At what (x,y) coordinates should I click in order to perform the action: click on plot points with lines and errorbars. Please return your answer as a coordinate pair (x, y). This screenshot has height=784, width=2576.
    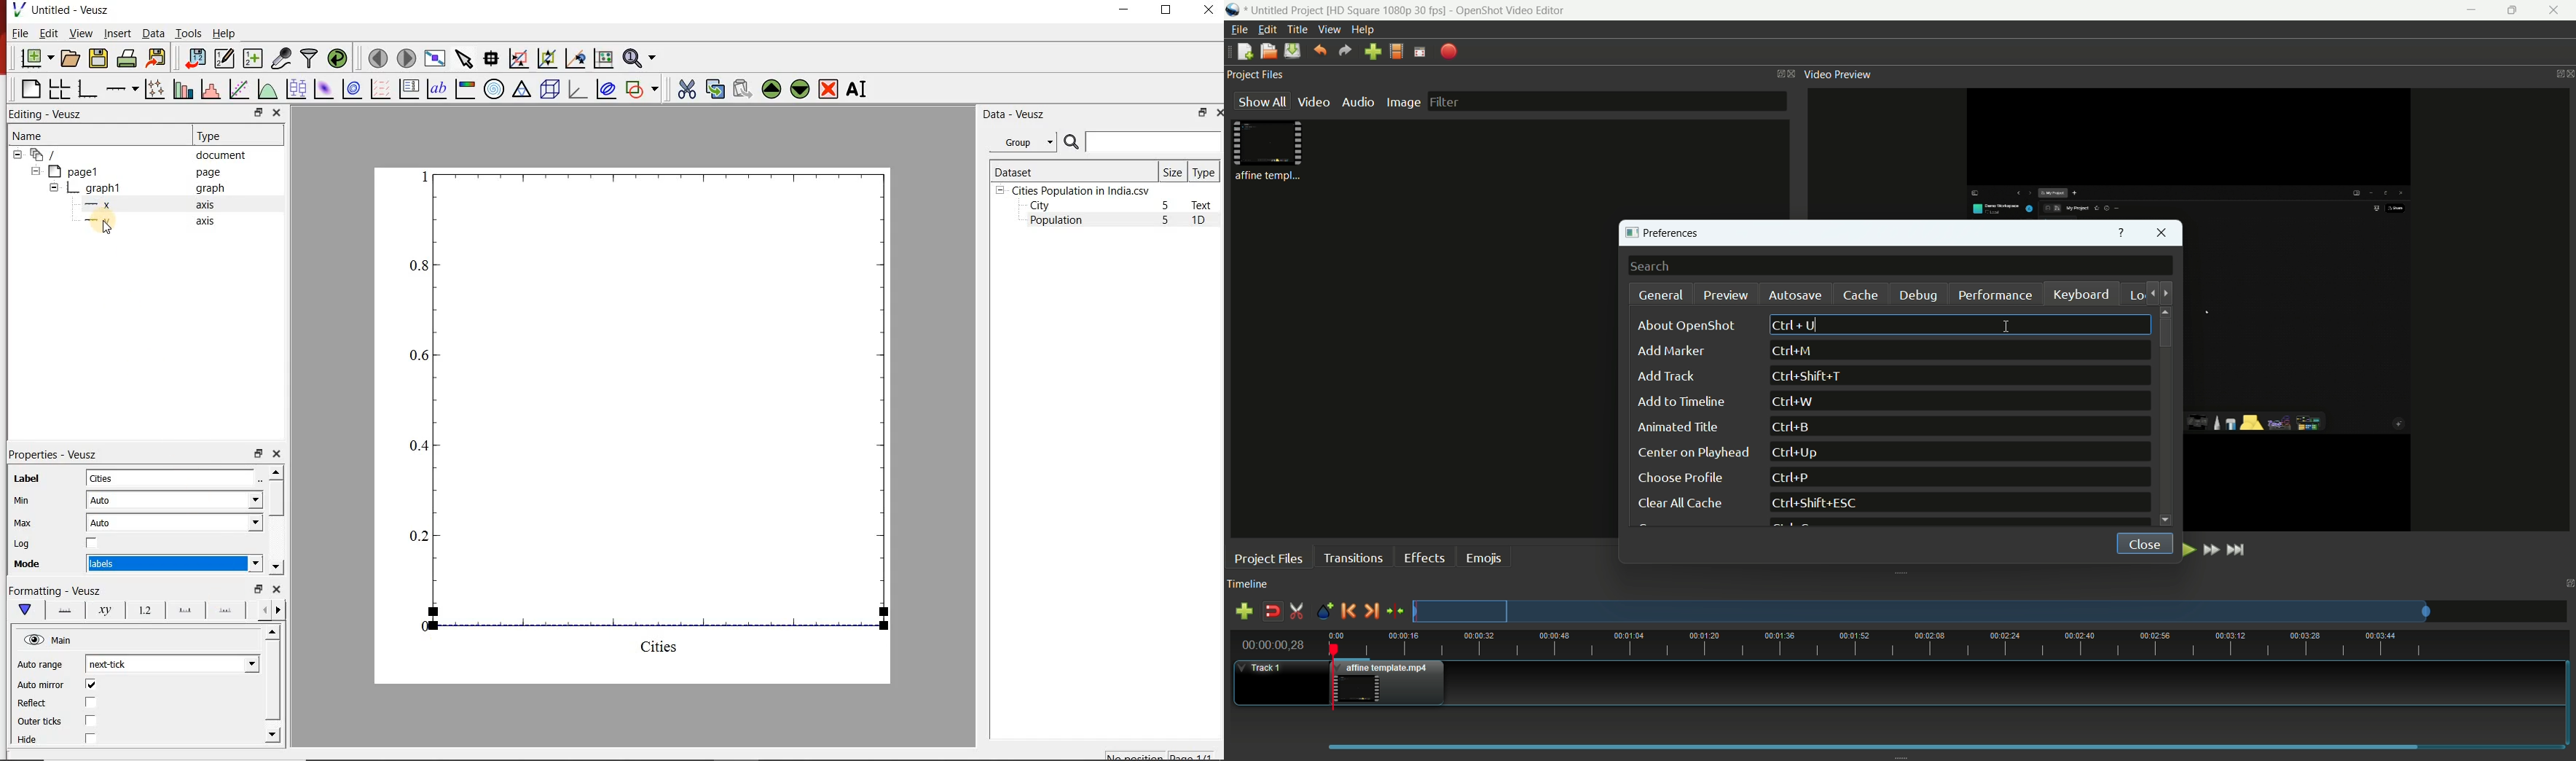
    Looking at the image, I should click on (152, 89).